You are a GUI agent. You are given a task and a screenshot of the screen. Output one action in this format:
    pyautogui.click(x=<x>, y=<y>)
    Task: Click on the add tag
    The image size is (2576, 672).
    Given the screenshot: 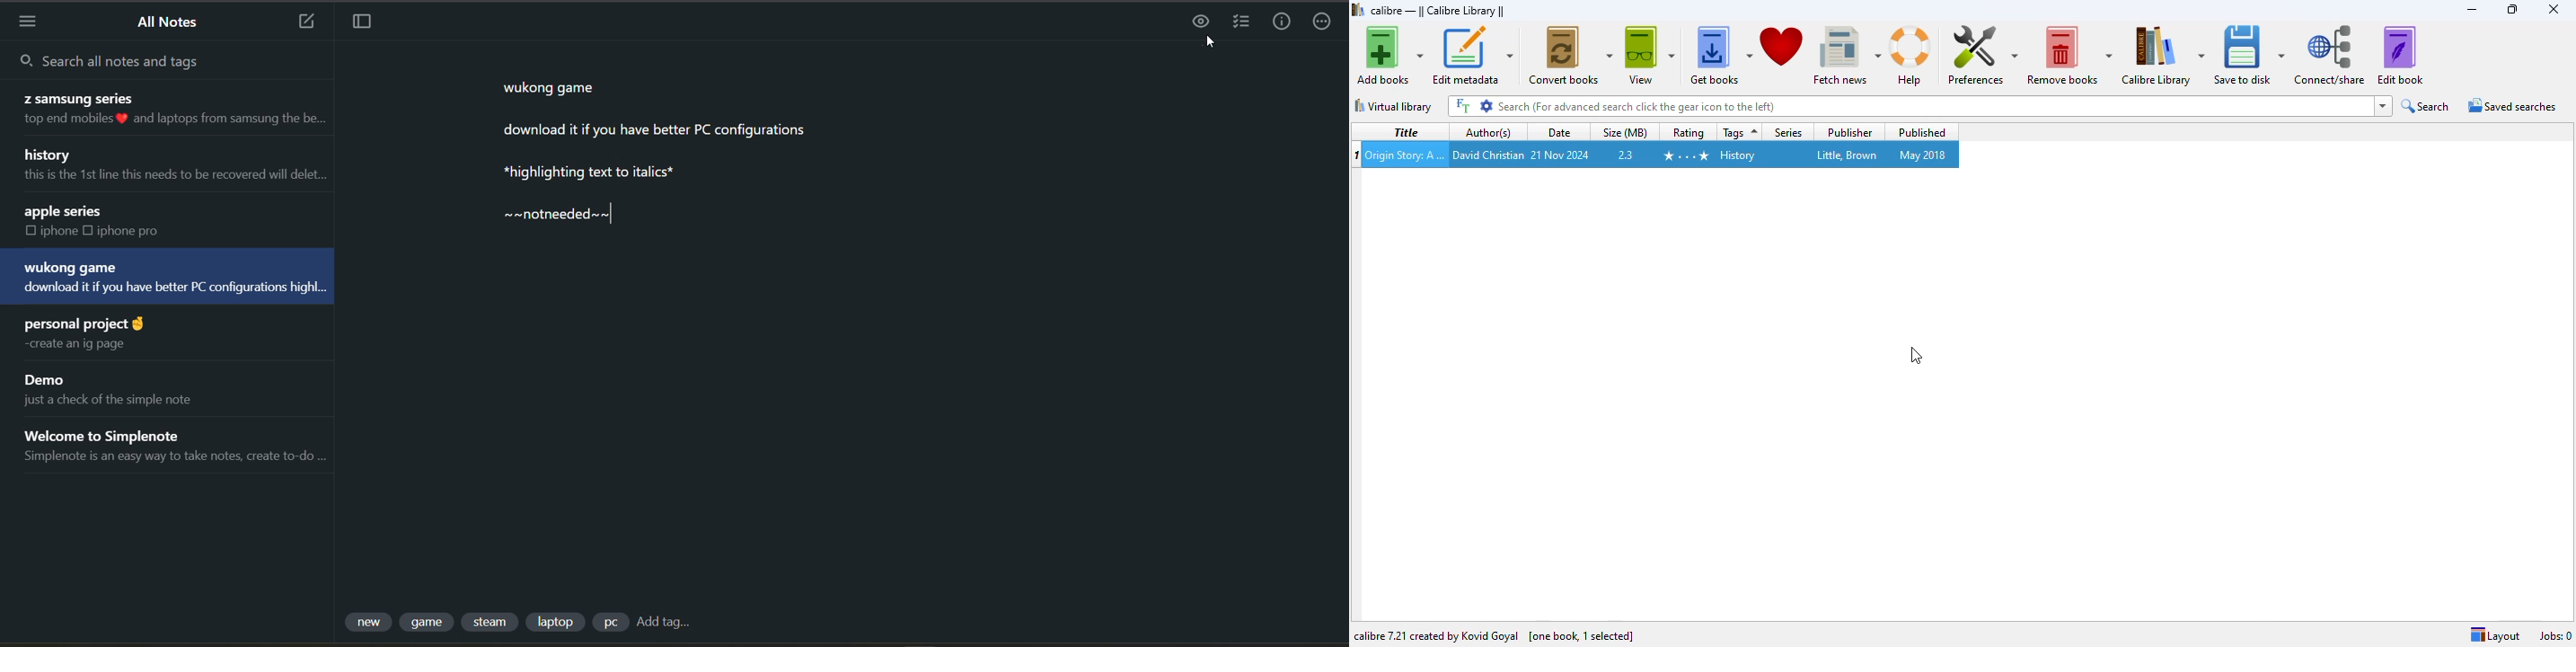 What is the action you would take?
    pyautogui.click(x=668, y=623)
    